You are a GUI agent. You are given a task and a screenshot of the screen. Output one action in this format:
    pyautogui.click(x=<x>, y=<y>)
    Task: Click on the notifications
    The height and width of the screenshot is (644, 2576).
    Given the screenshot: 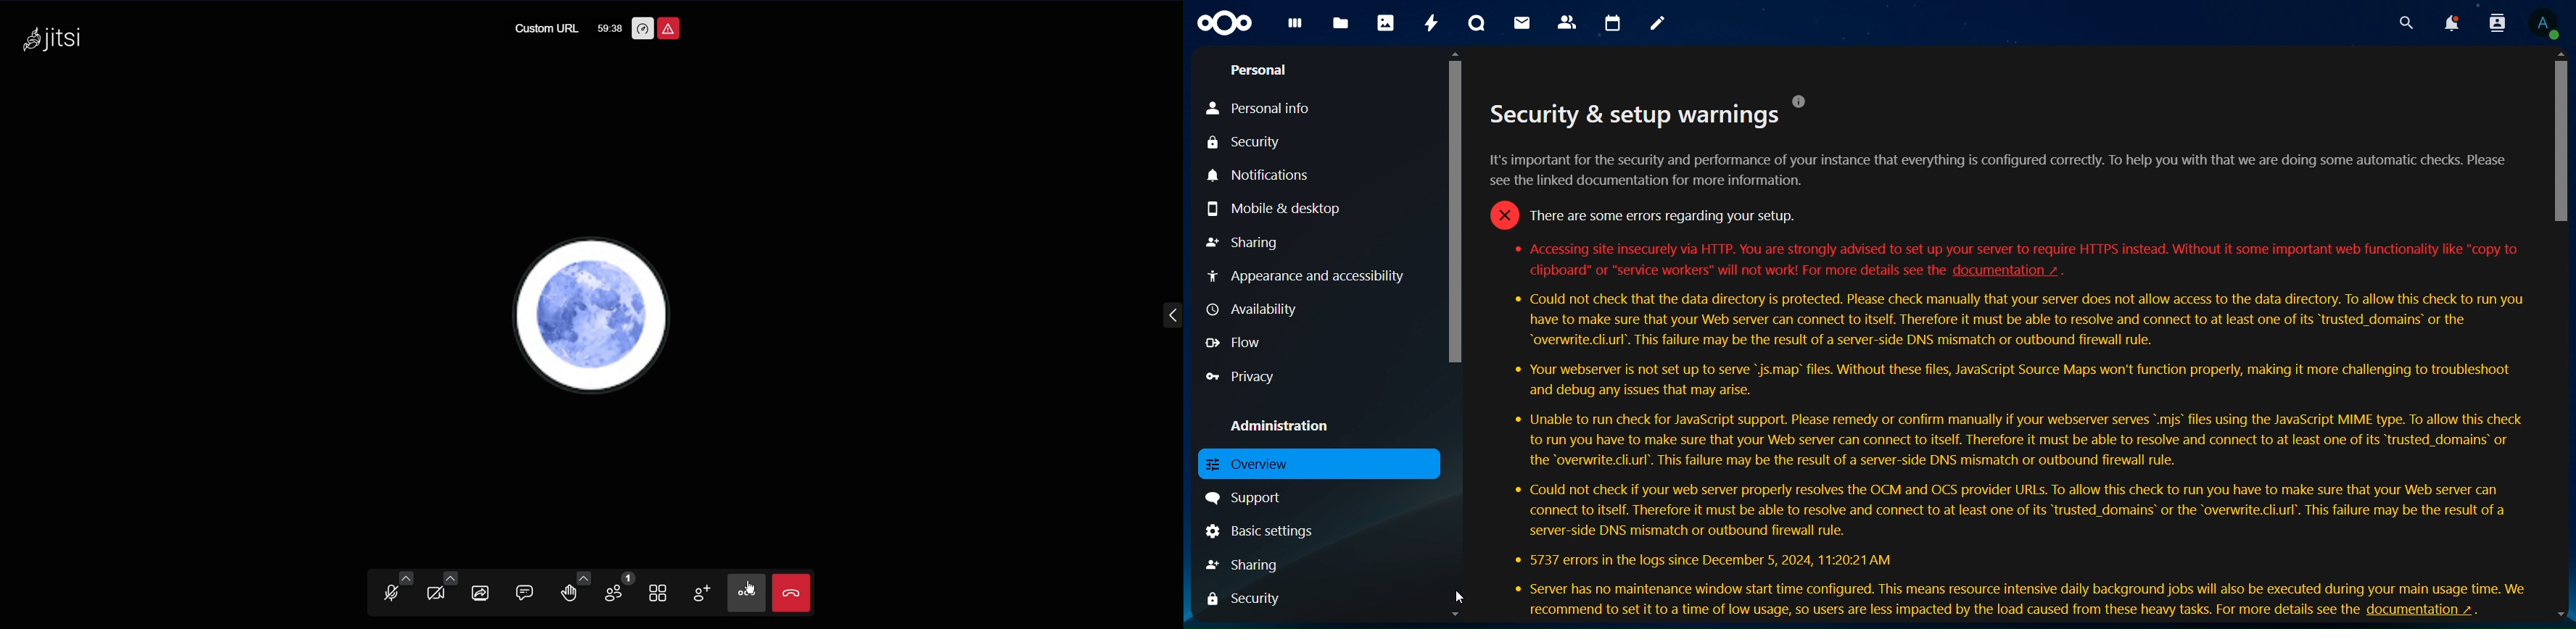 What is the action you would take?
    pyautogui.click(x=2445, y=22)
    